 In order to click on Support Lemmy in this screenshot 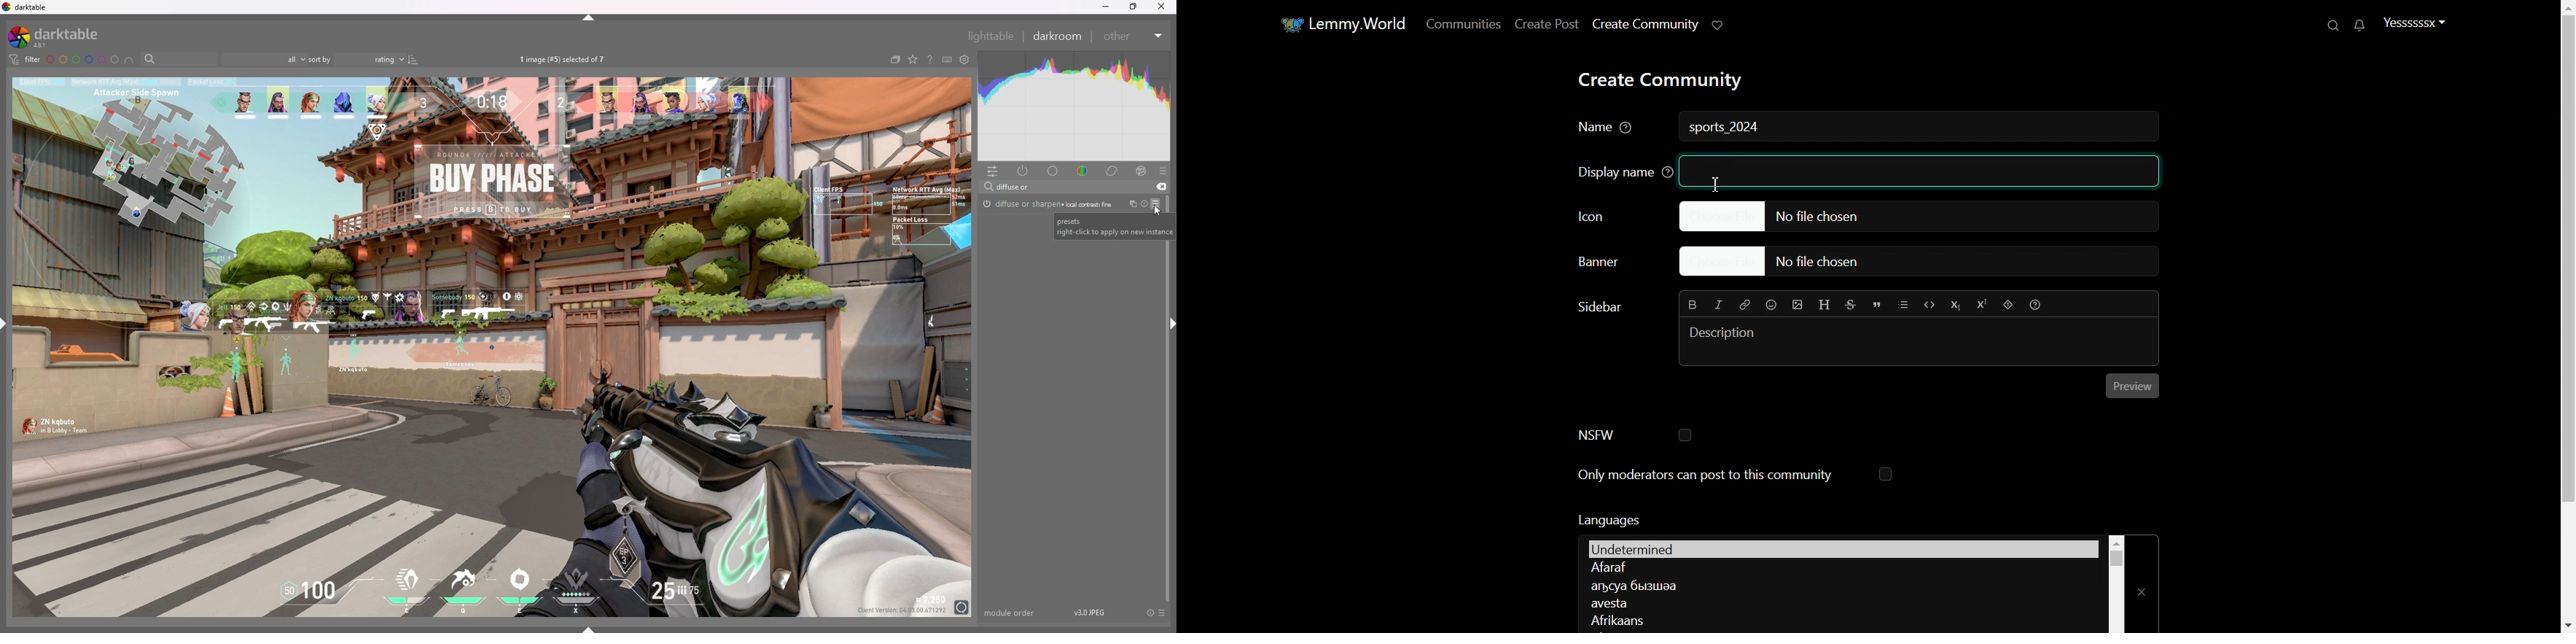, I will do `click(1719, 24)`.